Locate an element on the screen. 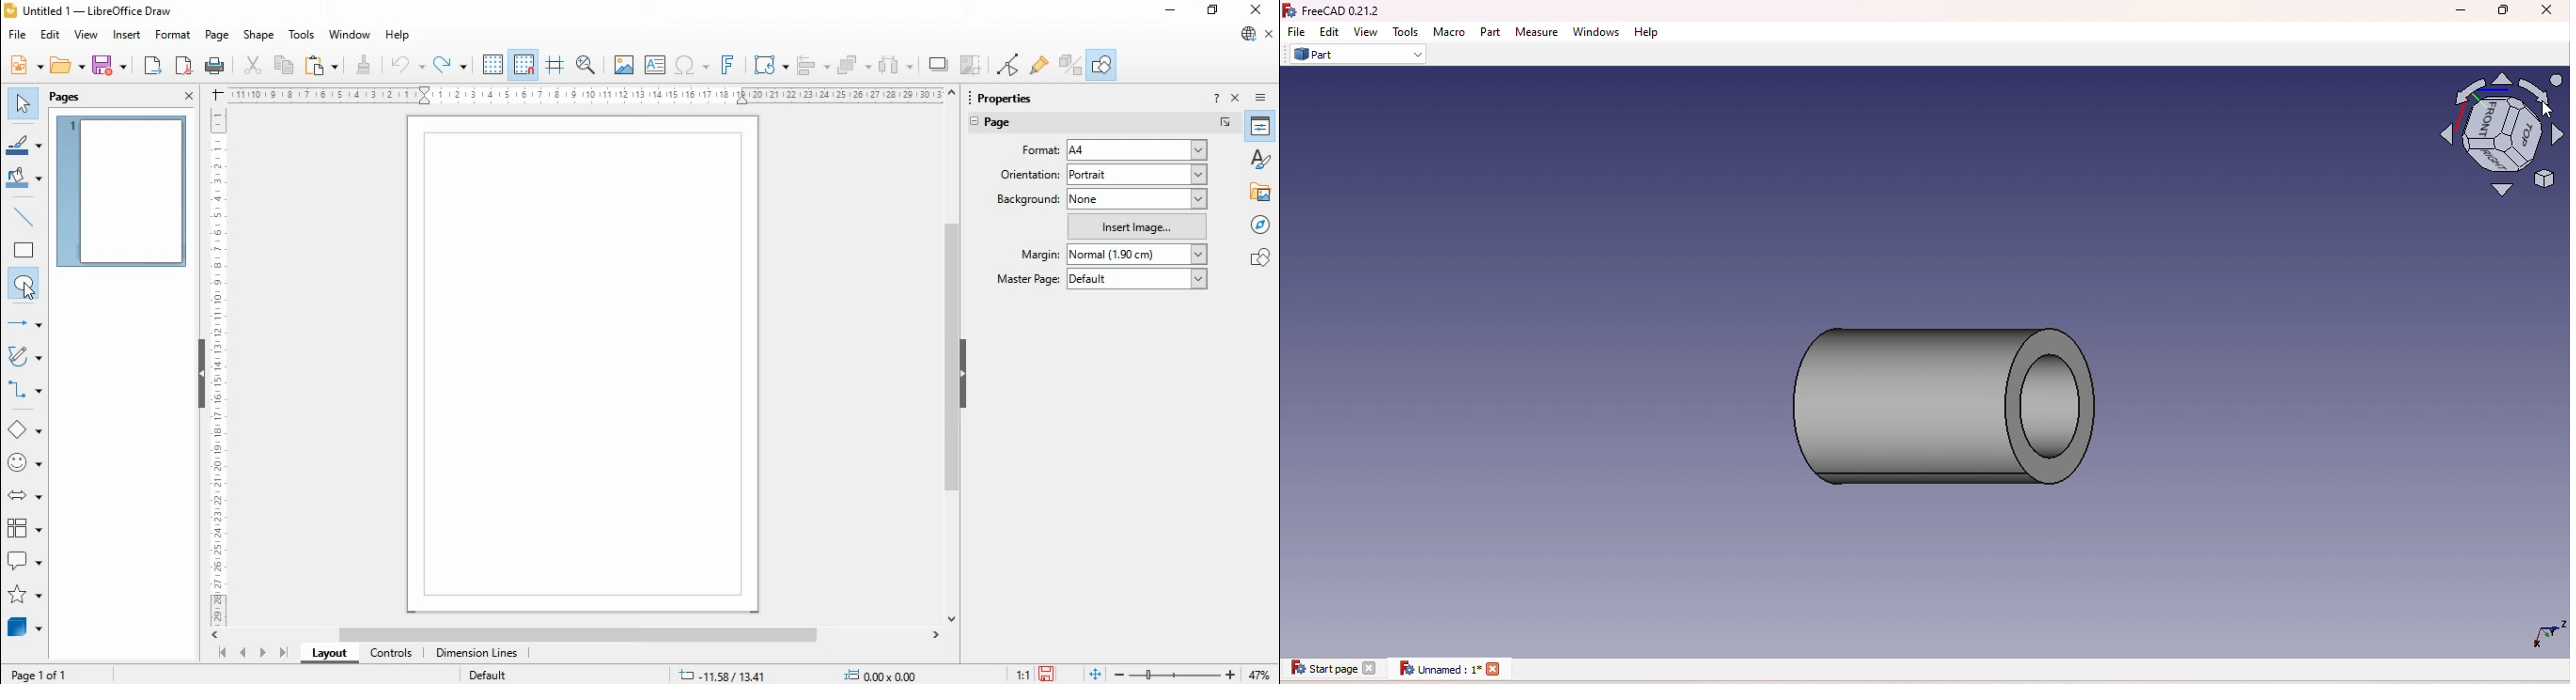 This screenshot has height=700, width=2576. Part is located at coordinates (1360, 55).